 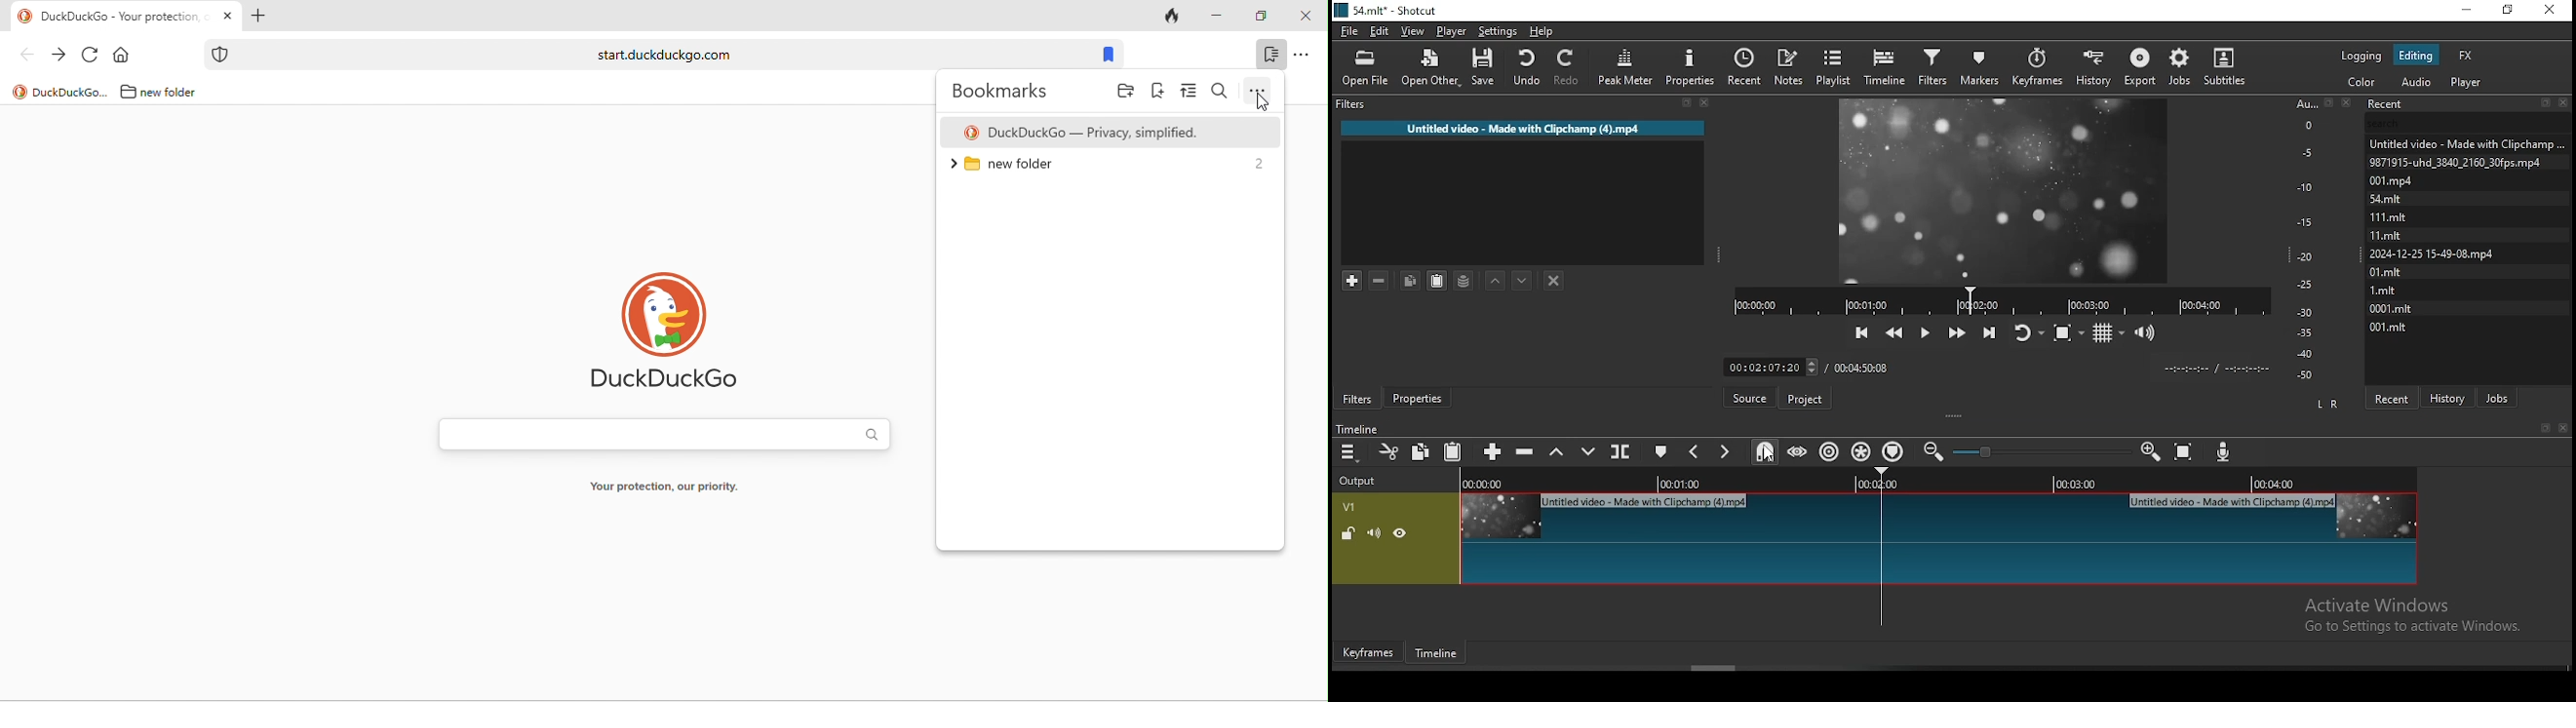 What do you see at coordinates (1886, 68) in the screenshot?
I see `timeline` at bounding box center [1886, 68].